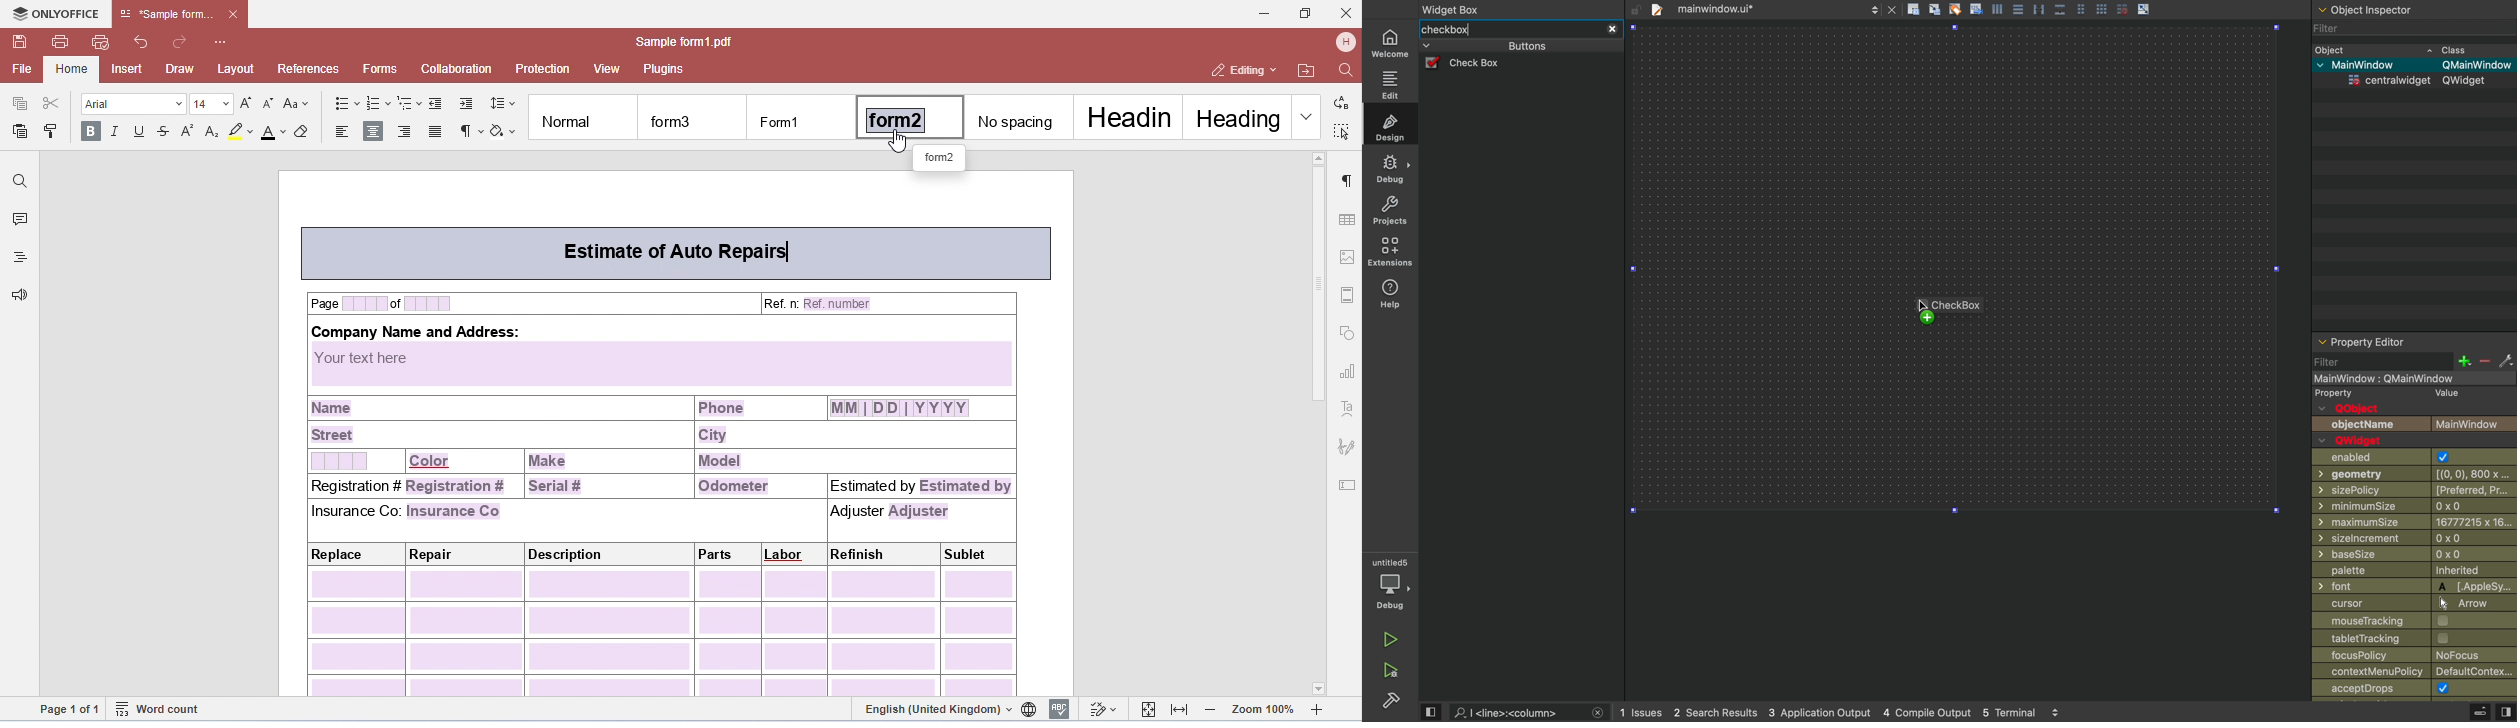  I want to click on settings, so click(2506, 362).